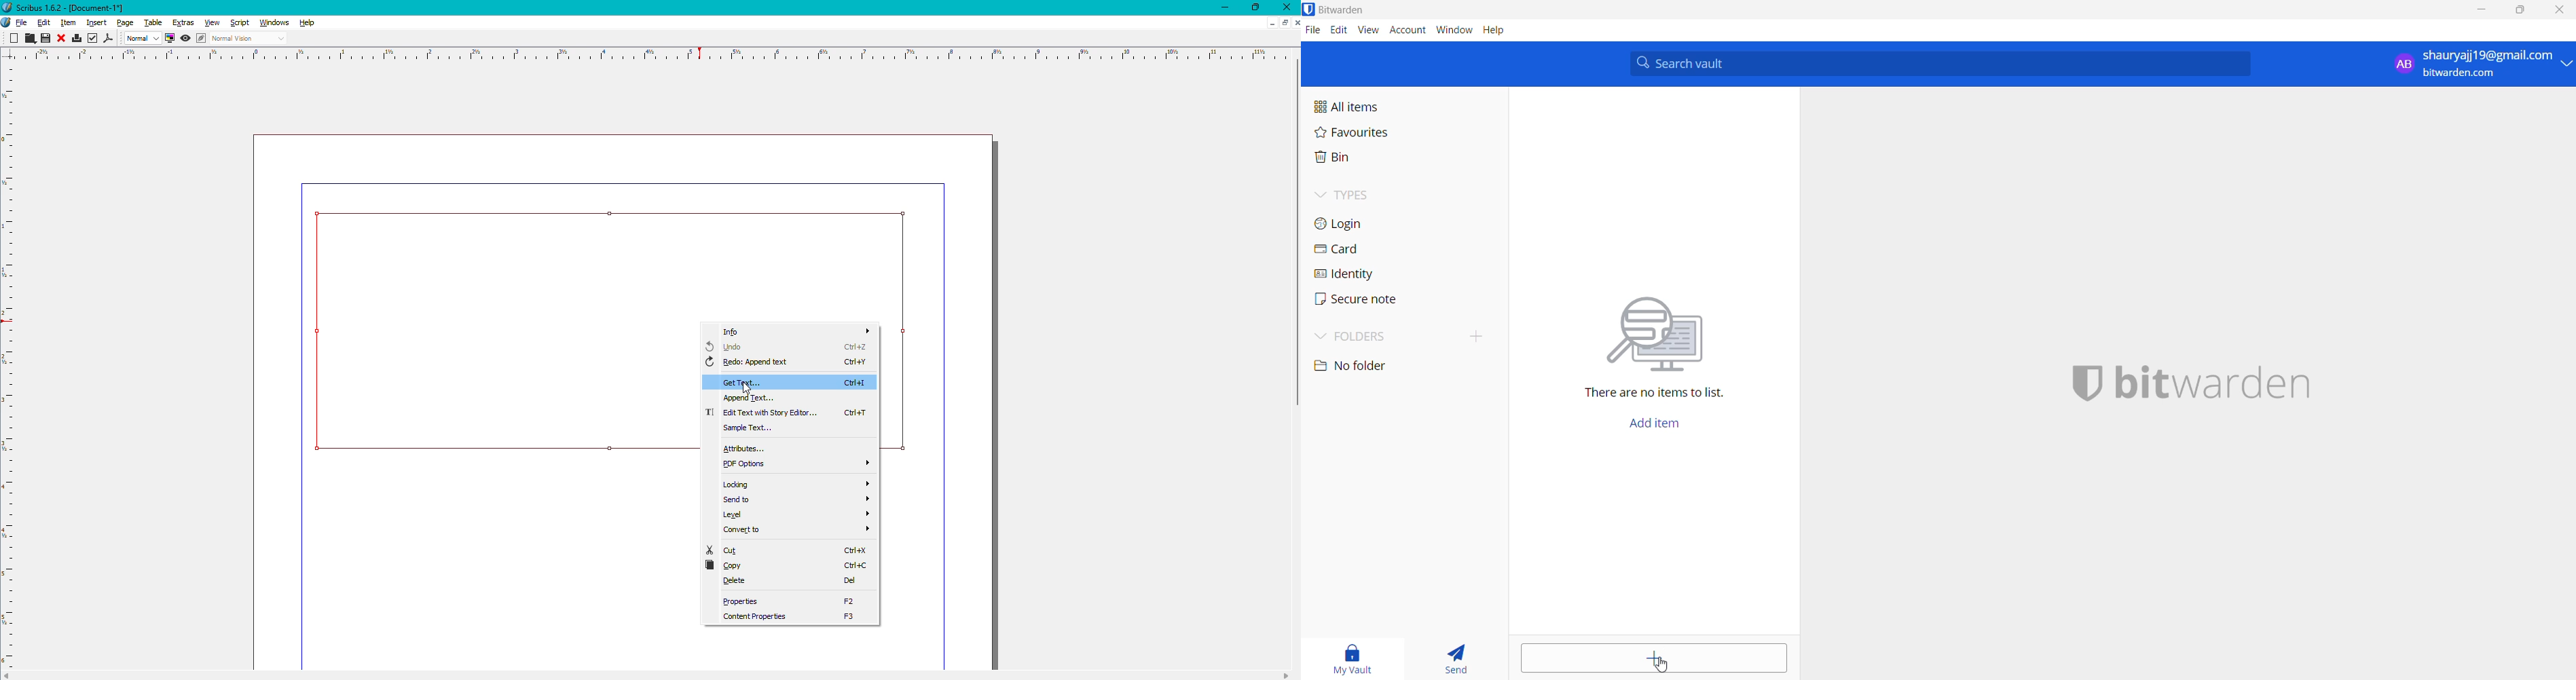 This screenshot has height=700, width=2576. What do you see at coordinates (745, 428) in the screenshot?
I see `Sample text` at bounding box center [745, 428].